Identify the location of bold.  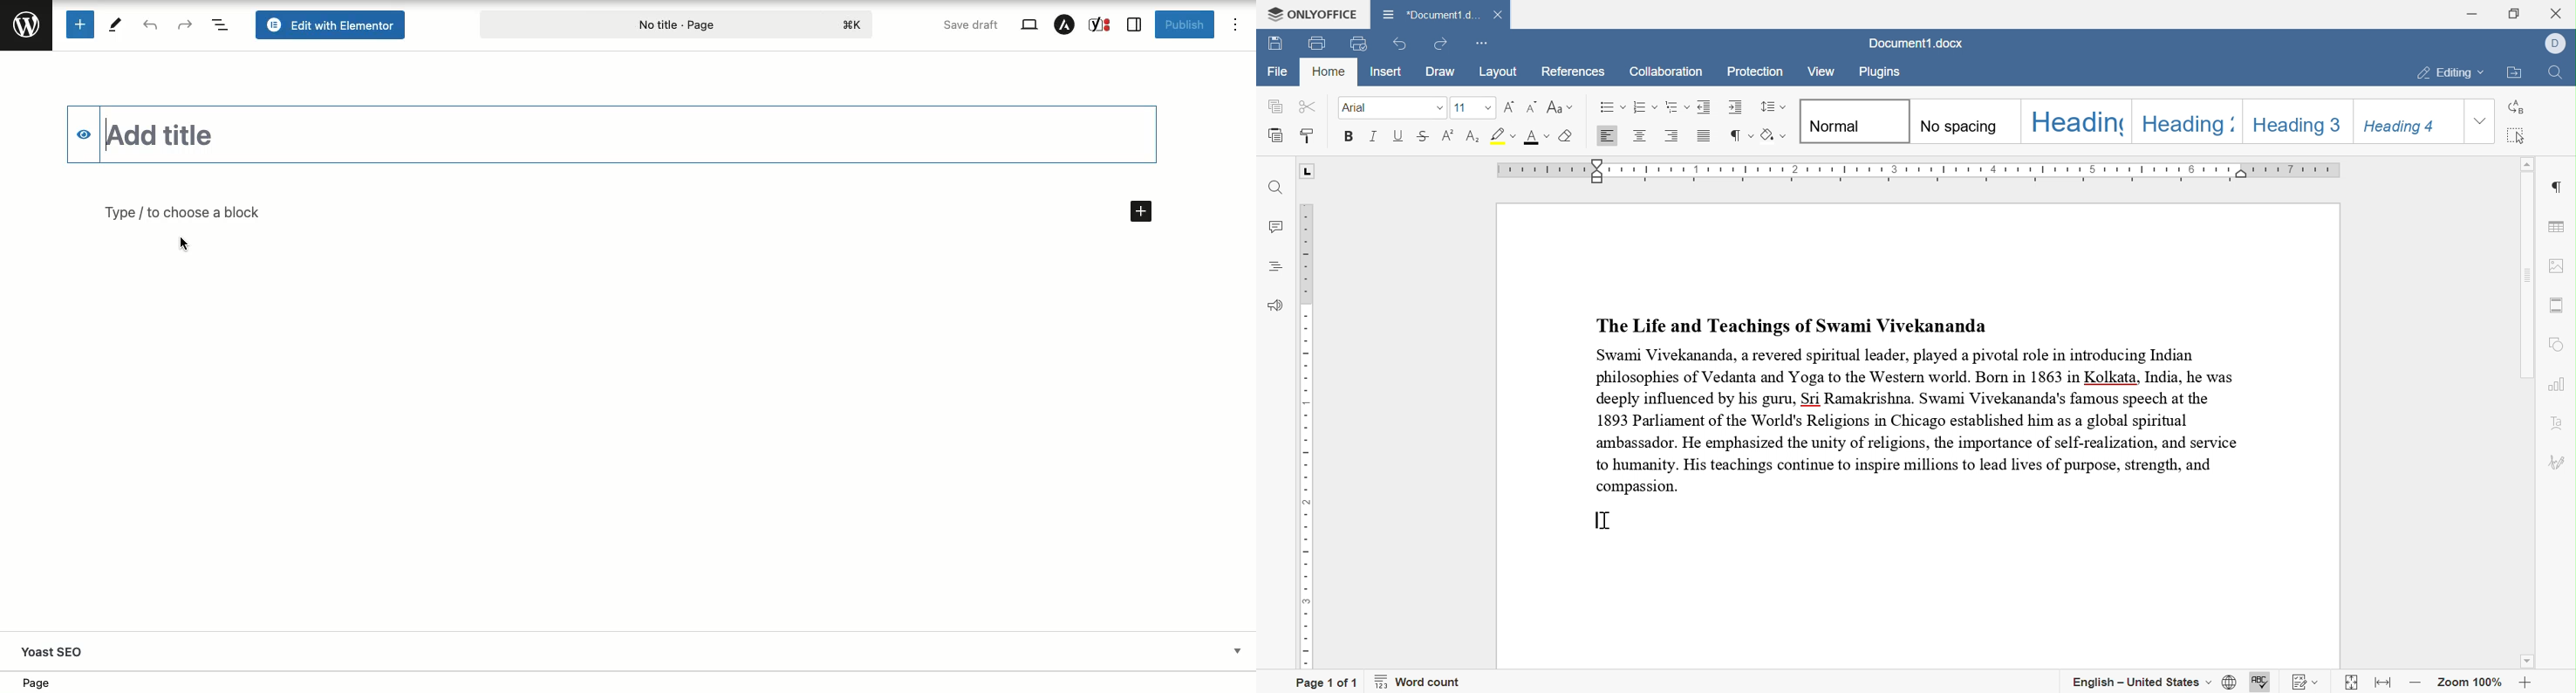
(1347, 135).